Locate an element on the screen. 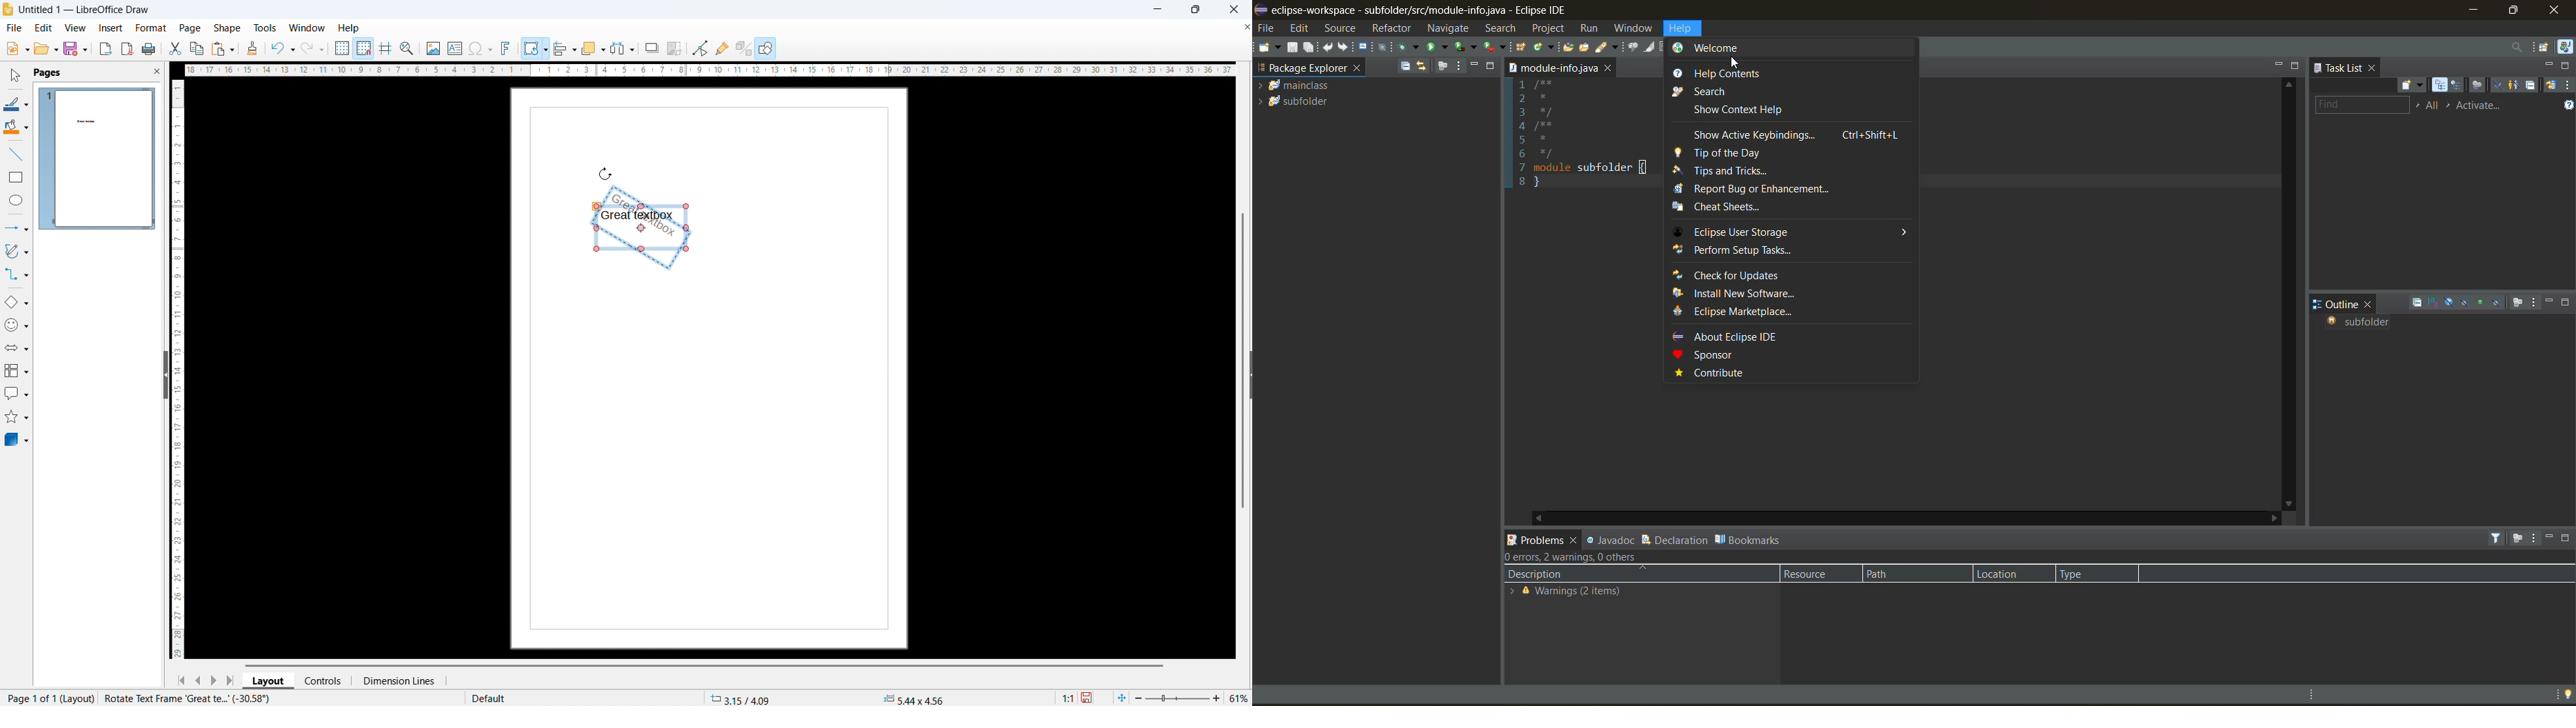 The width and height of the screenshot is (2576, 728). Rotation information  is located at coordinates (188, 698).